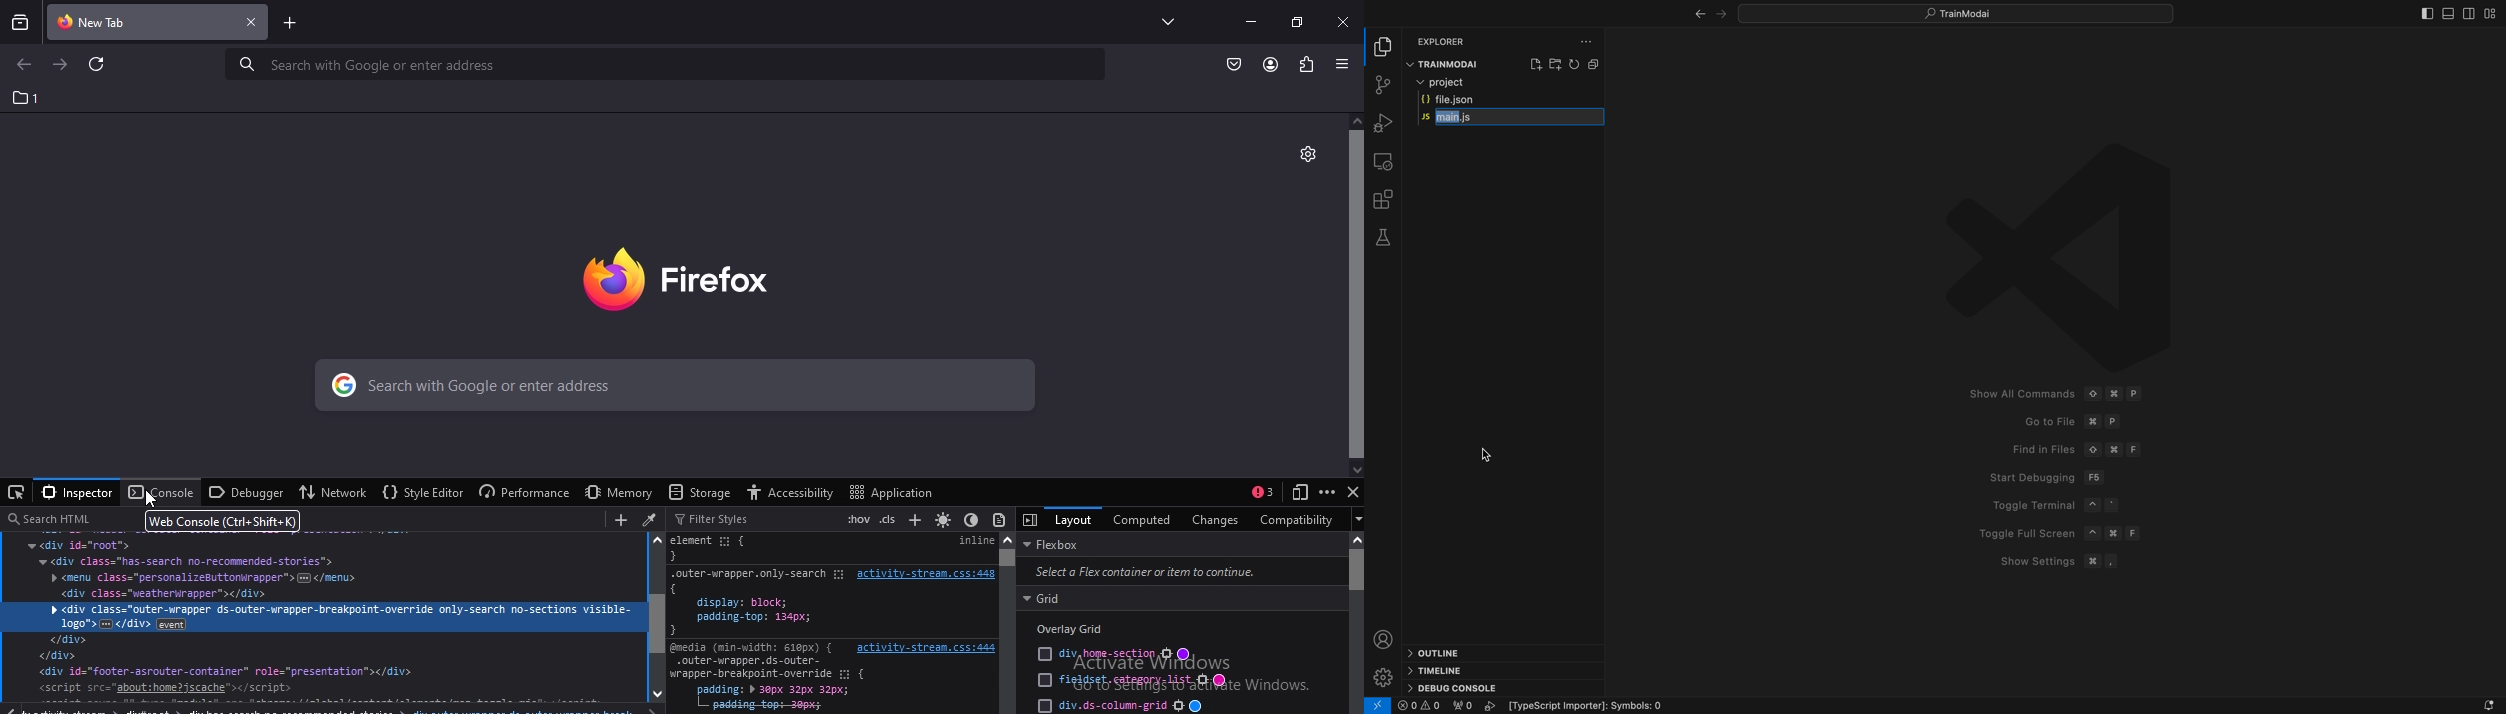 The width and height of the screenshot is (2520, 728). What do you see at coordinates (657, 64) in the screenshot?
I see `serach` at bounding box center [657, 64].